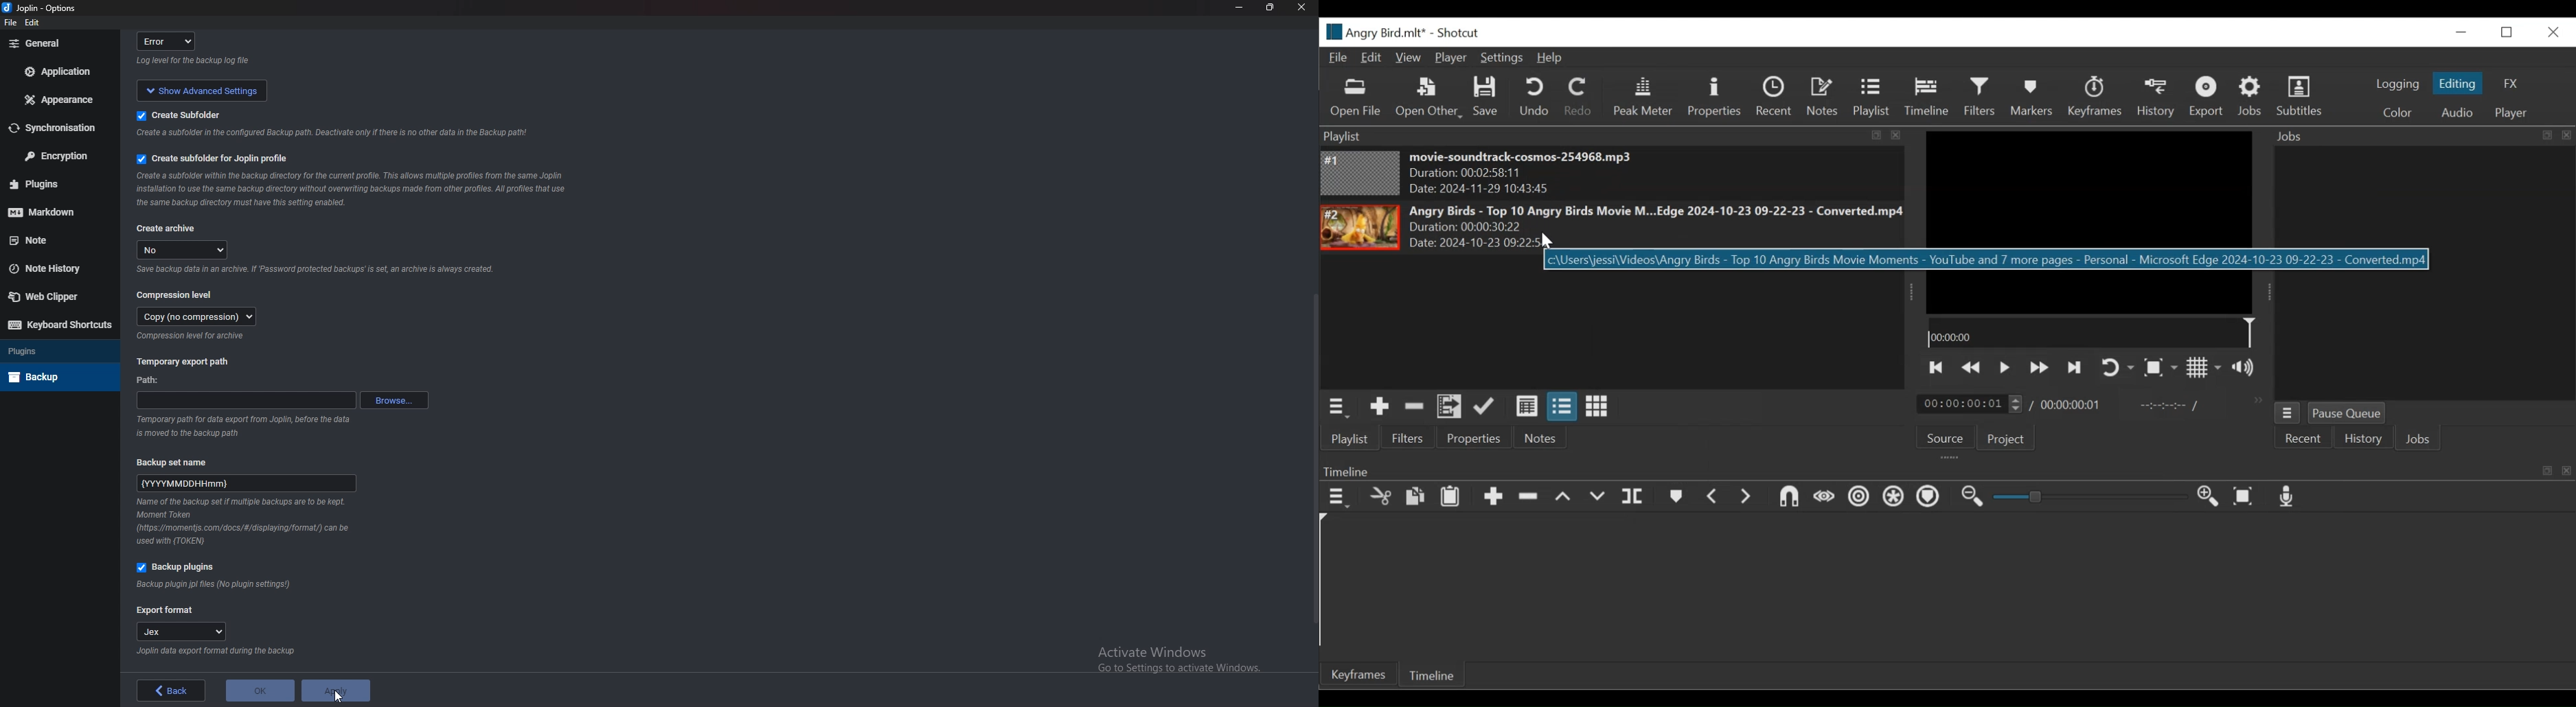  I want to click on Back up, so click(56, 377).